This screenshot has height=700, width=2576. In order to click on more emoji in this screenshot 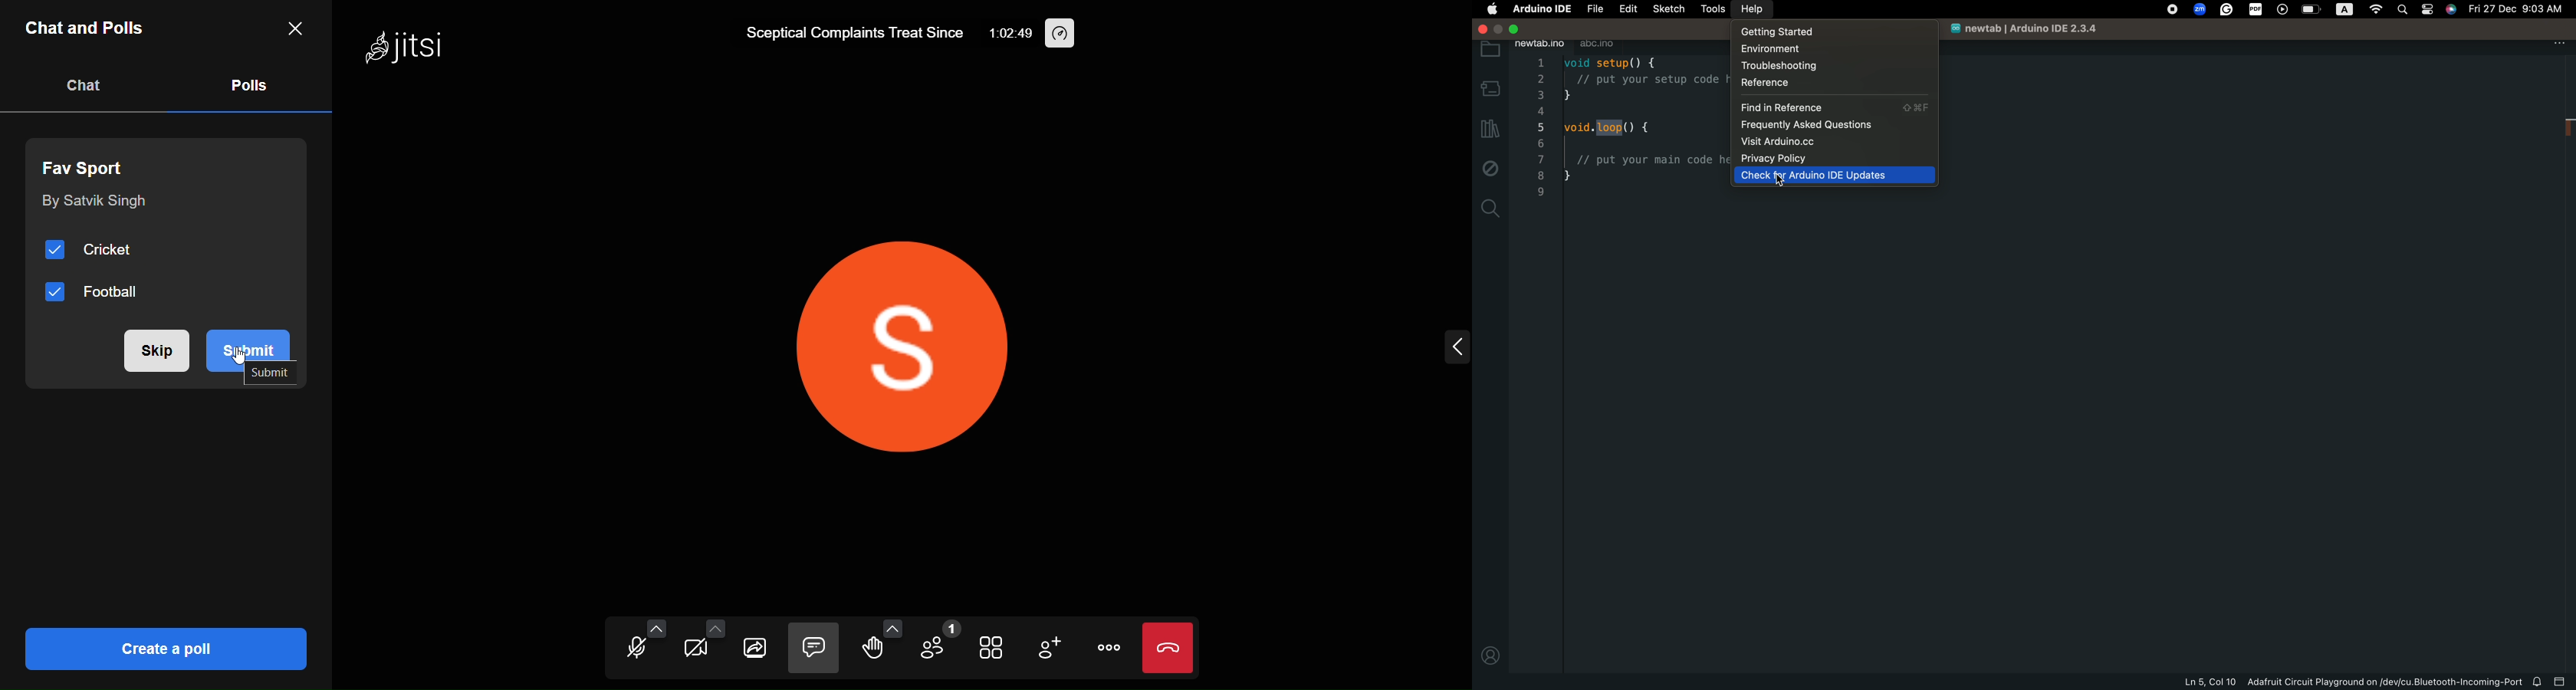, I will do `click(892, 627)`.